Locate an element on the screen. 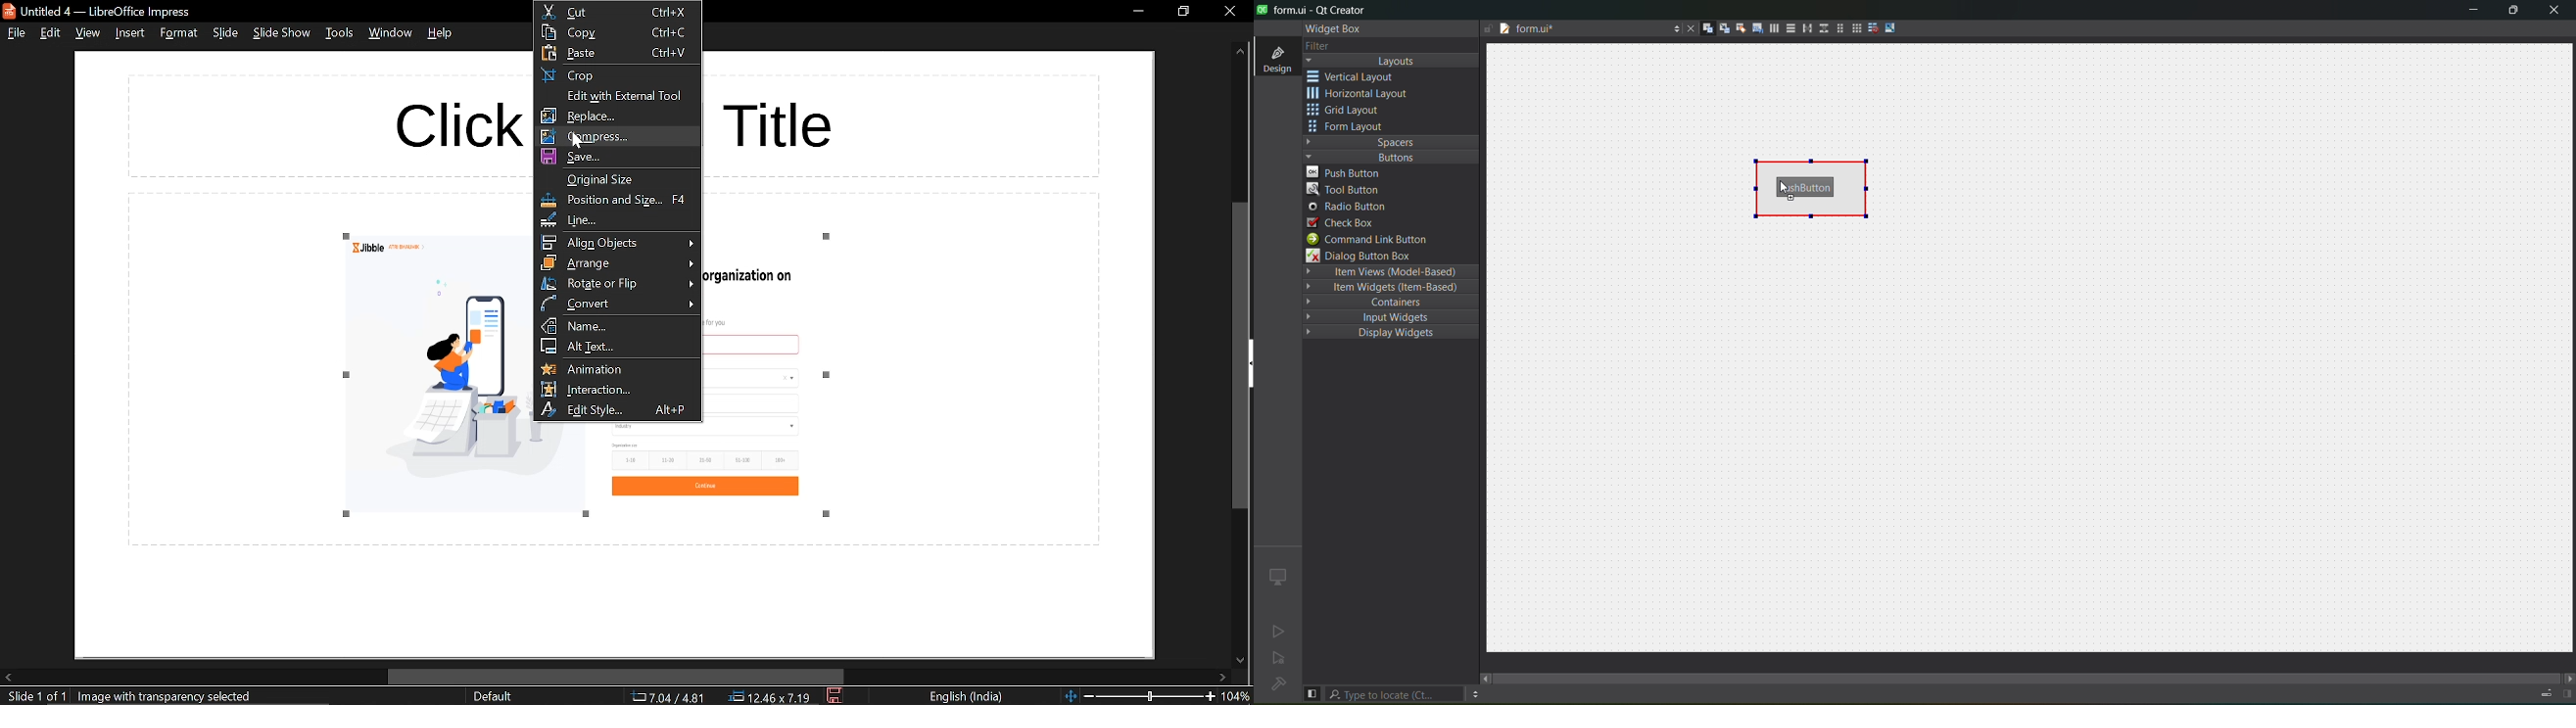  align objects is located at coordinates (617, 242).